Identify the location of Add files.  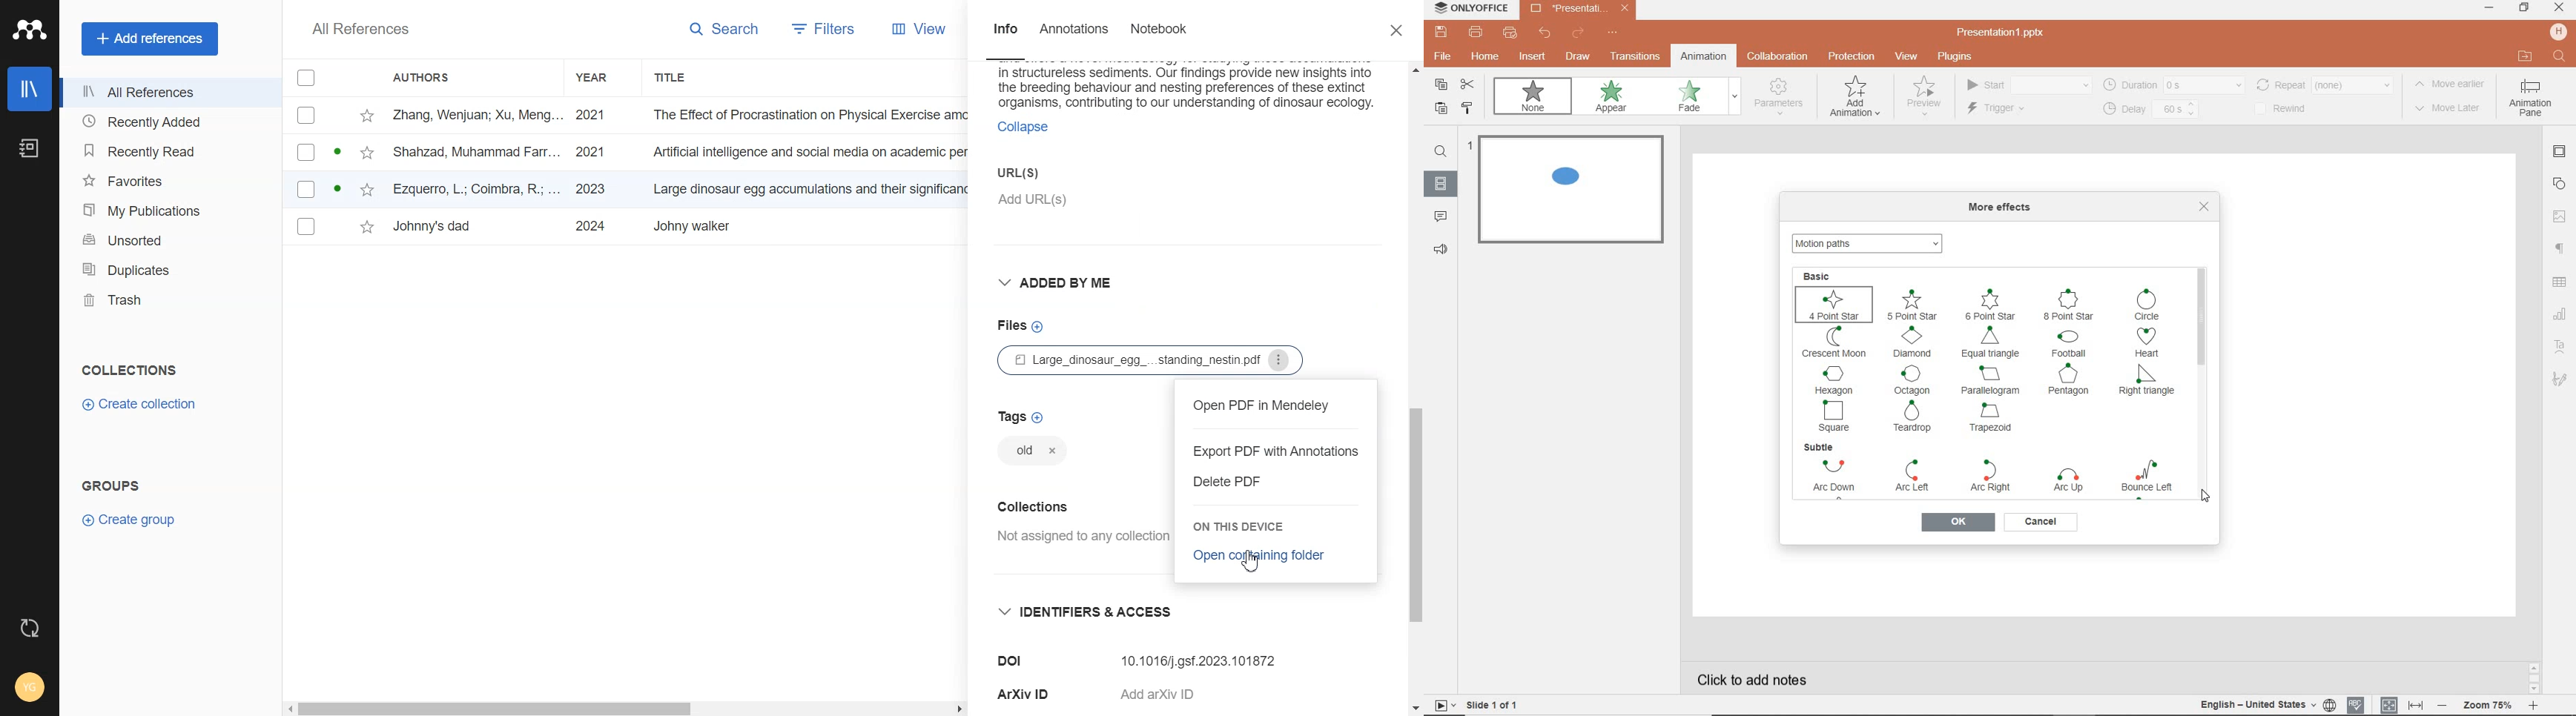
(1020, 325).